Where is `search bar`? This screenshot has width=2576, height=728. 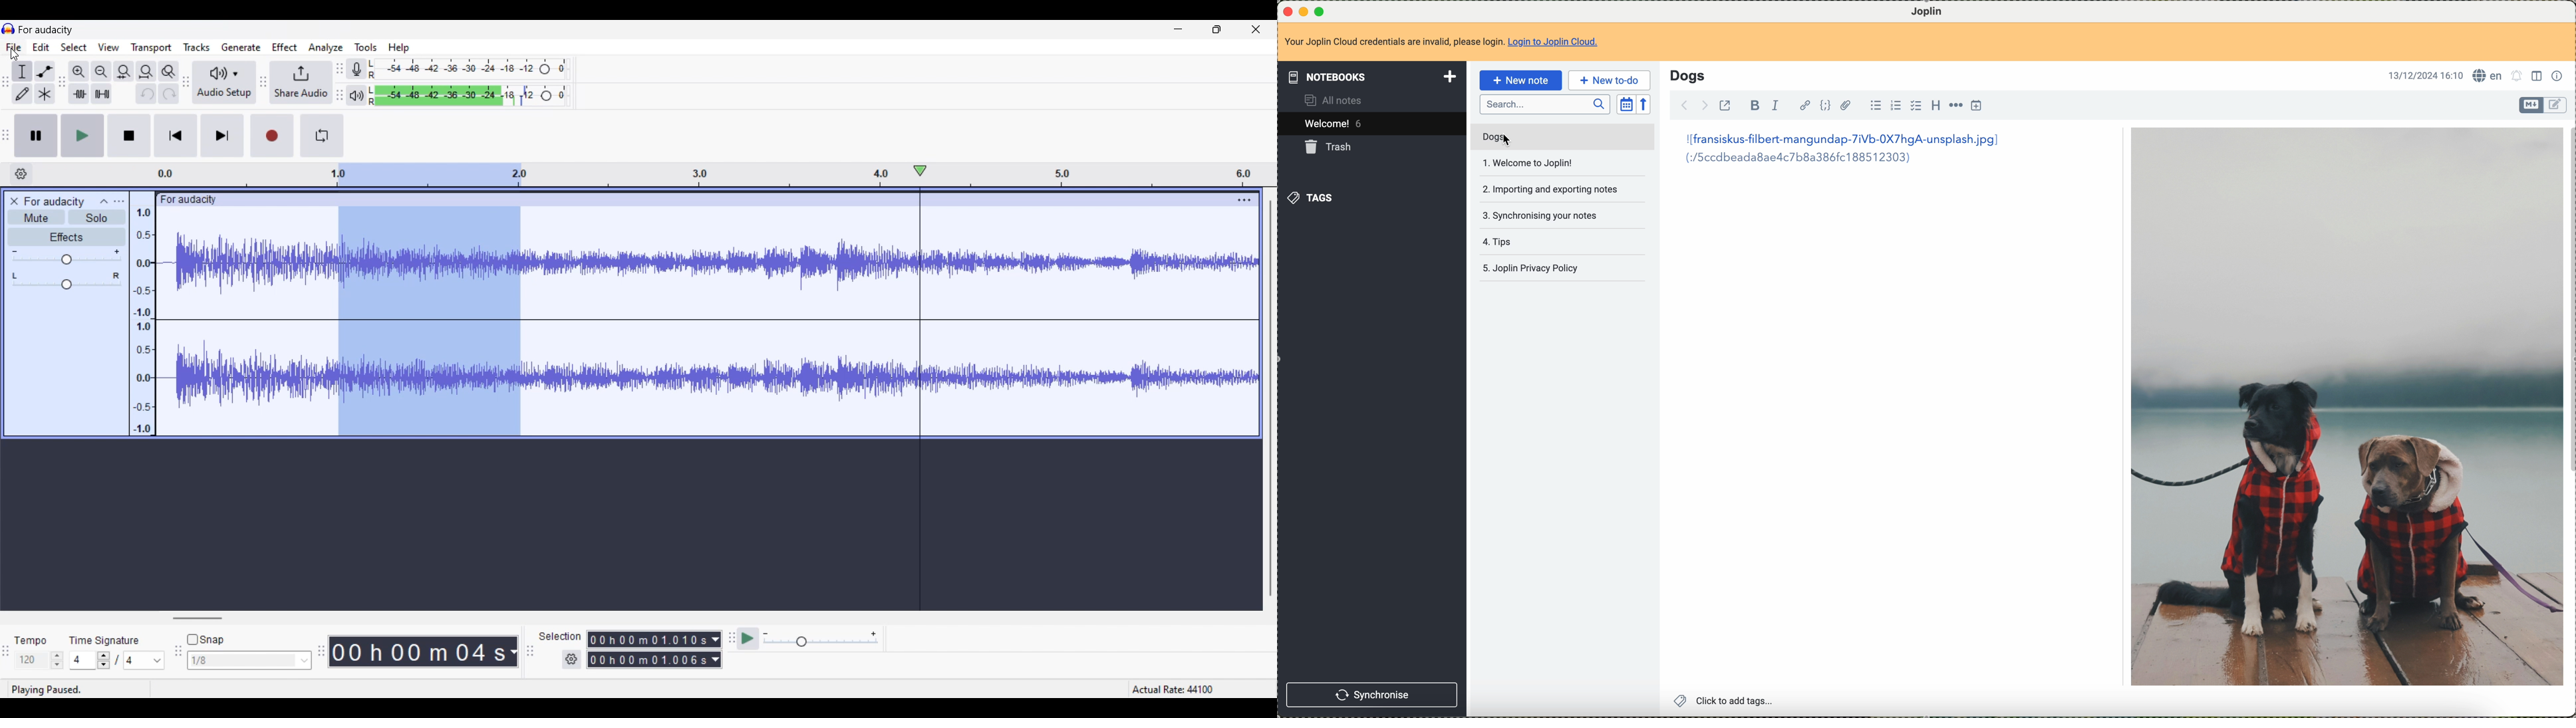
search bar is located at coordinates (1544, 103).